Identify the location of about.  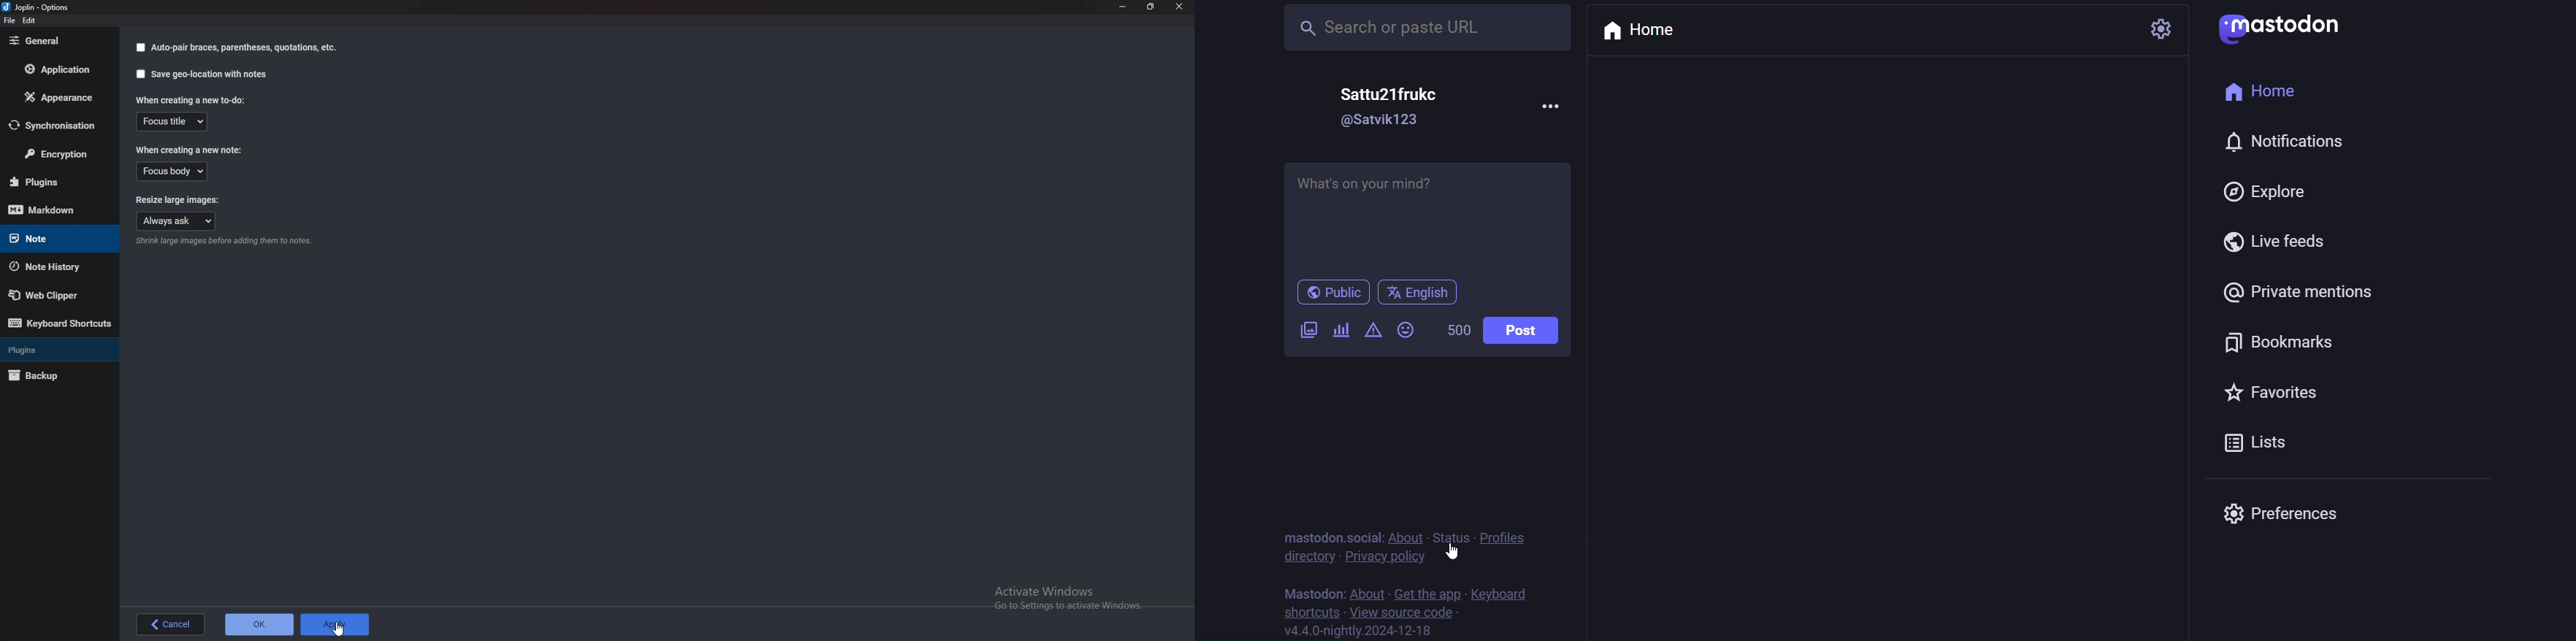
(1367, 592).